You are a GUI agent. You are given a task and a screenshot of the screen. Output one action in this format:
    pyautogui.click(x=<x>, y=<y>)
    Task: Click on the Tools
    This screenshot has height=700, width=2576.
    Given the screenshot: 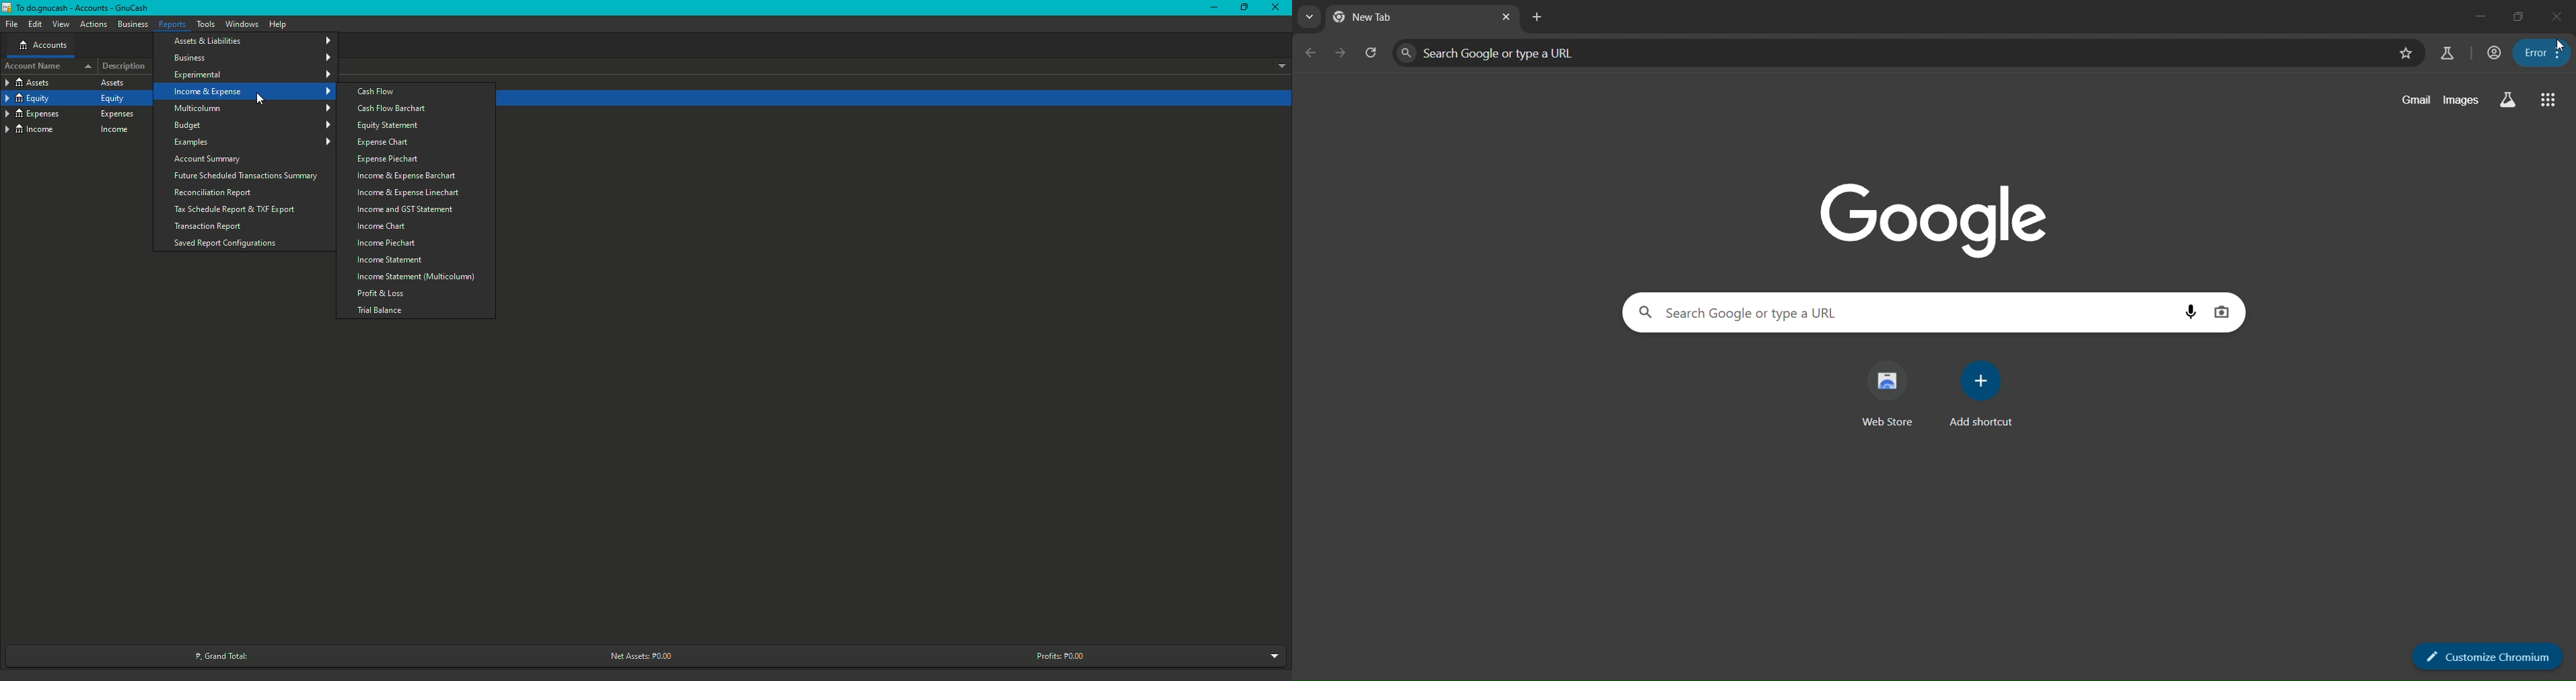 What is the action you would take?
    pyautogui.click(x=207, y=23)
    